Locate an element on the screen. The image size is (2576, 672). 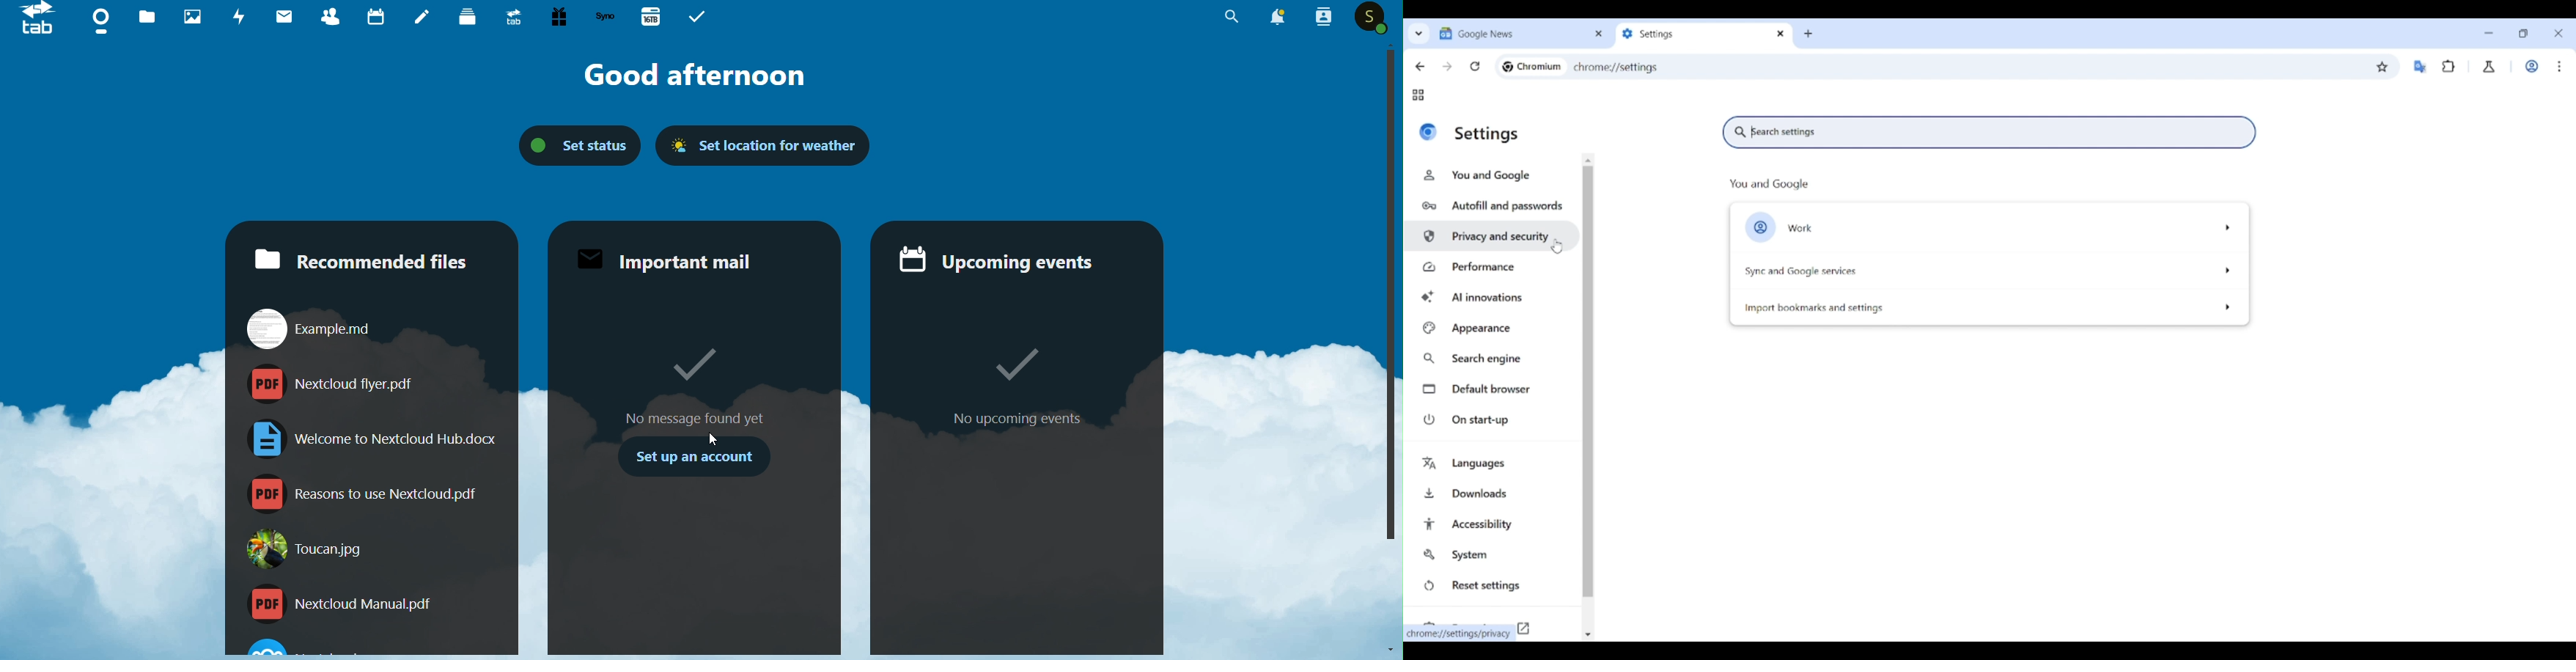
Welcome to Nextcloud Hub.docx is located at coordinates (368, 439).